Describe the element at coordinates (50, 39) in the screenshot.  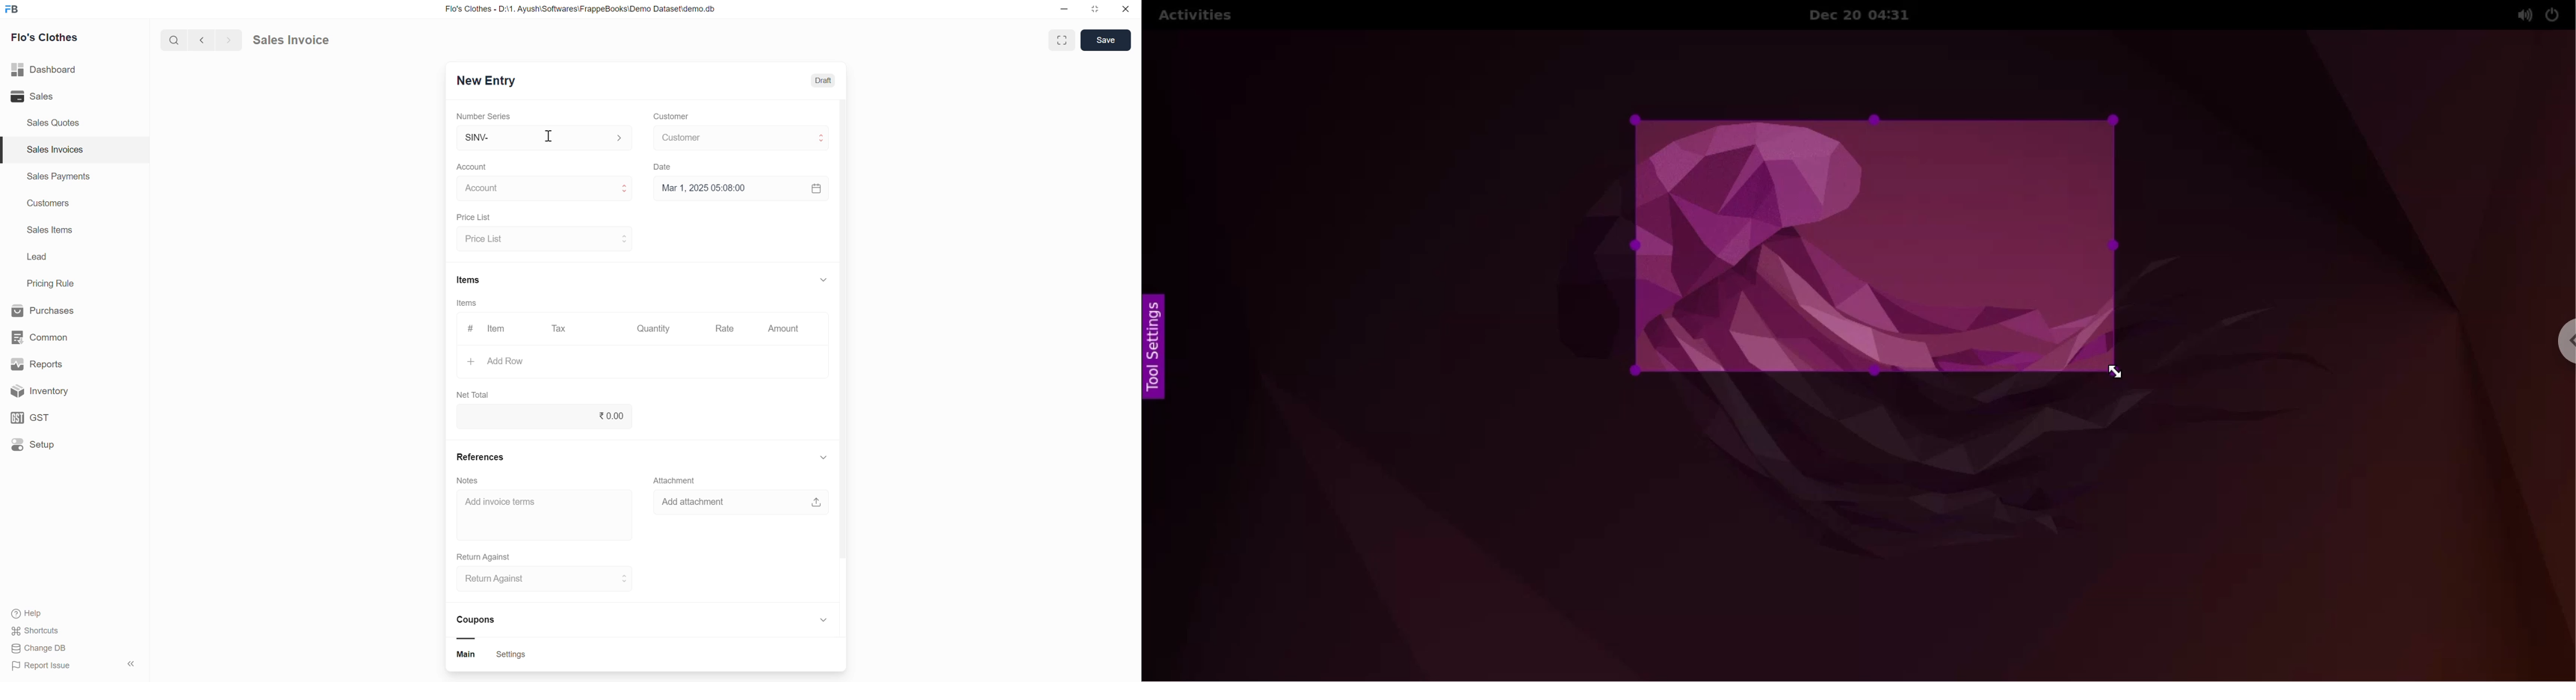
I see `Flo's Clothes` at that location.